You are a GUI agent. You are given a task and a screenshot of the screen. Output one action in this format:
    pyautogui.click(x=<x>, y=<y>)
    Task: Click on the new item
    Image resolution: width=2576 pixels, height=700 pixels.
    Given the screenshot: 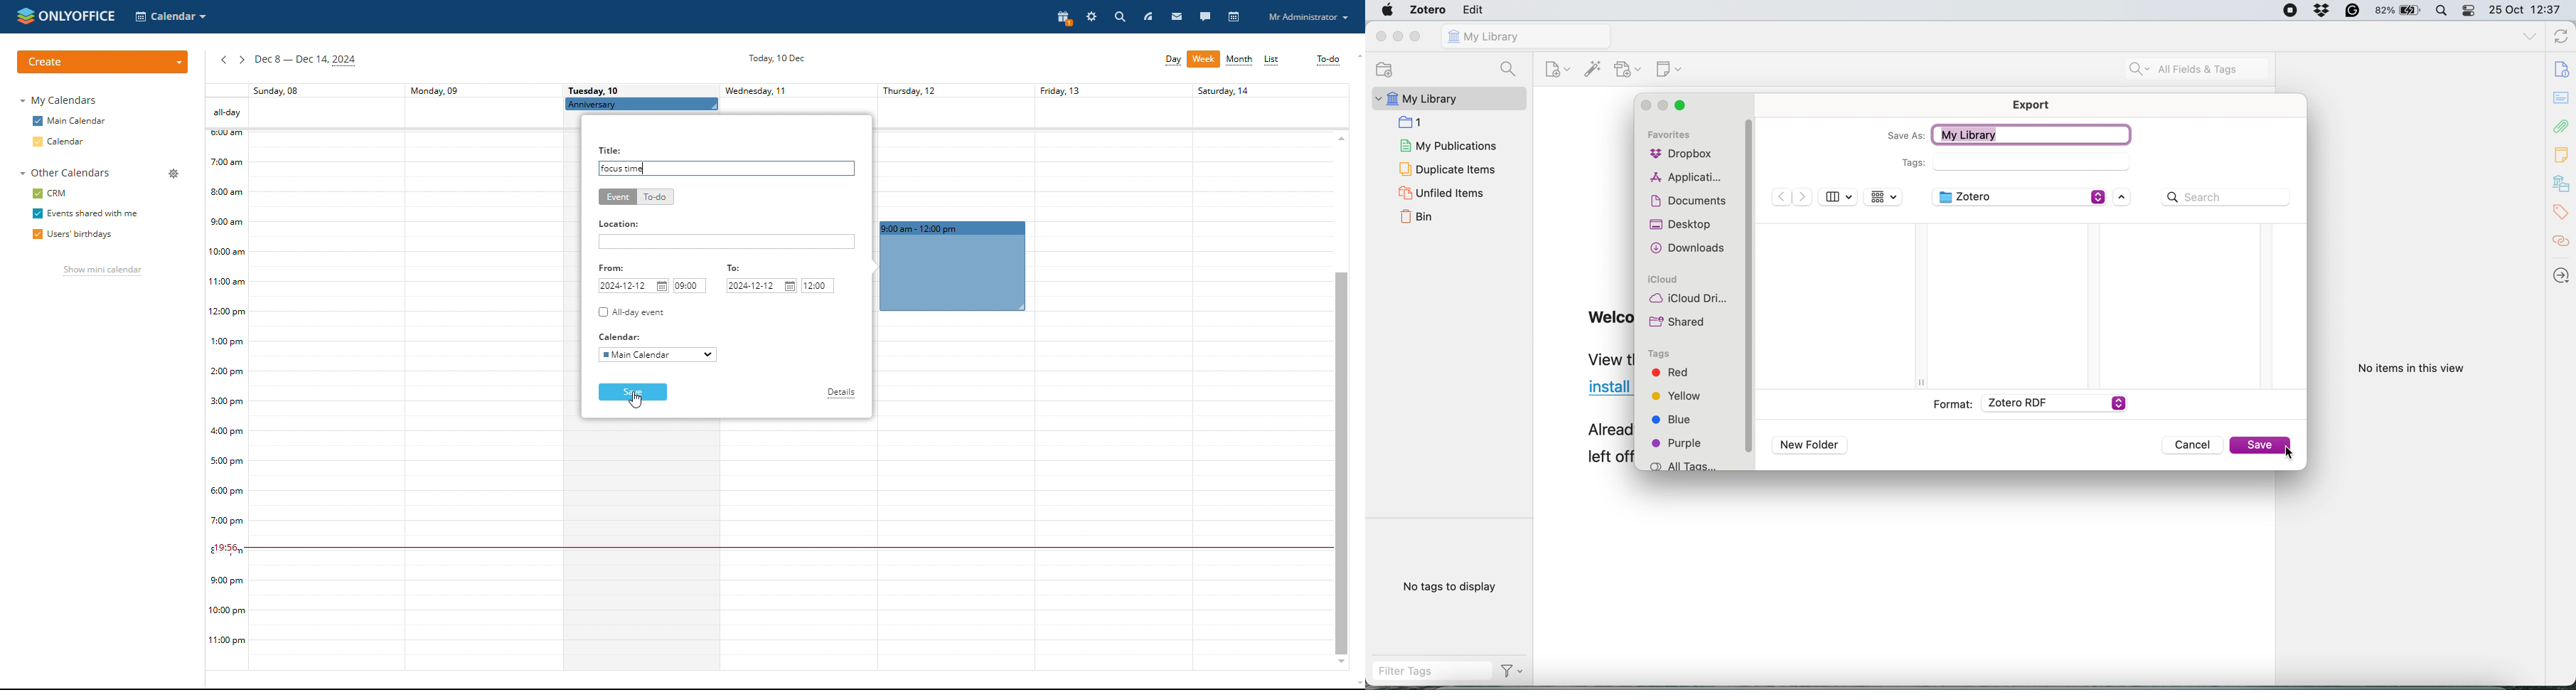 What is the action you would take?
    pyautogui.click(x=1558, y=69)
    